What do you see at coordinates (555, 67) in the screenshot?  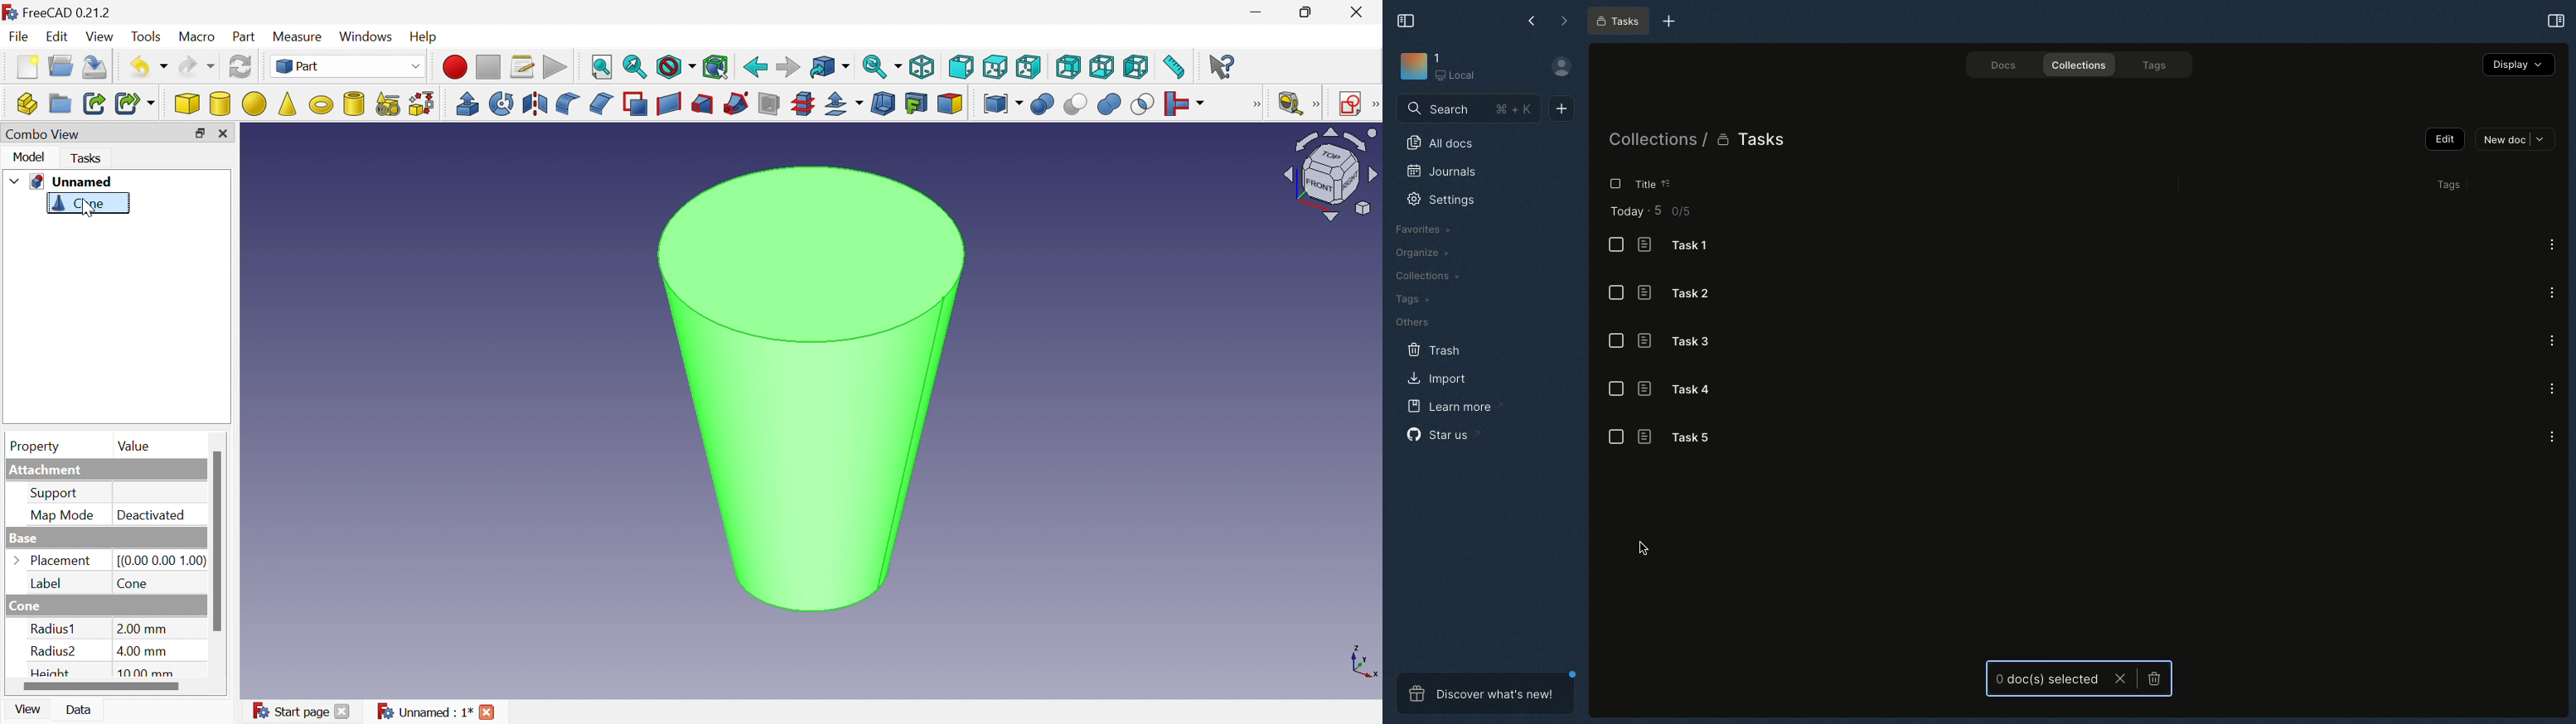 I see `Execute macro` at bounding box center [555, 67].